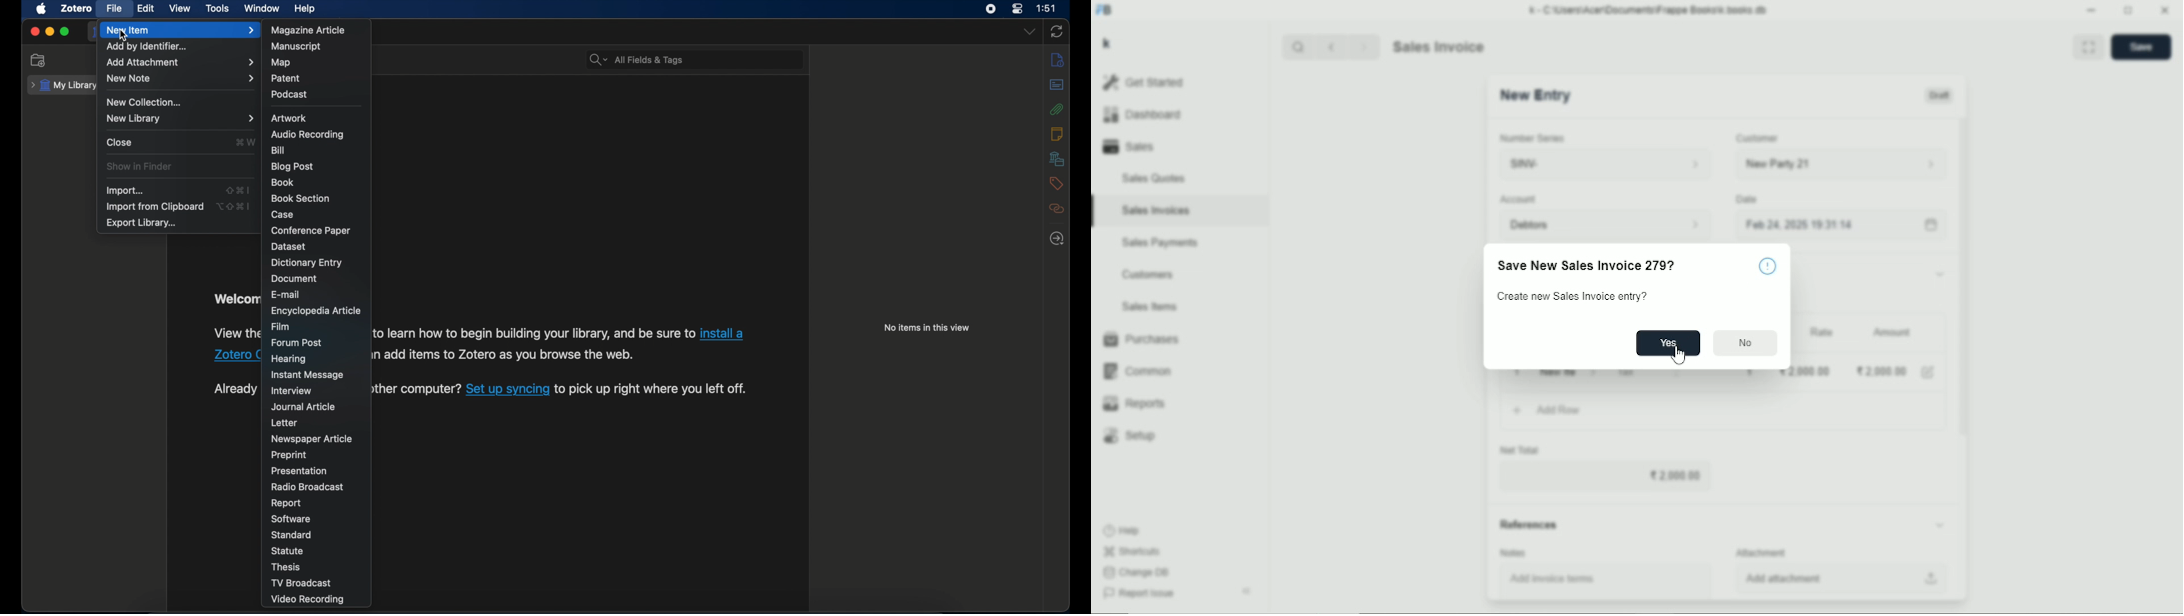  Describe the element at coordinates (1152, 178) in the screenshot. I see `Sales quotes` at that location.